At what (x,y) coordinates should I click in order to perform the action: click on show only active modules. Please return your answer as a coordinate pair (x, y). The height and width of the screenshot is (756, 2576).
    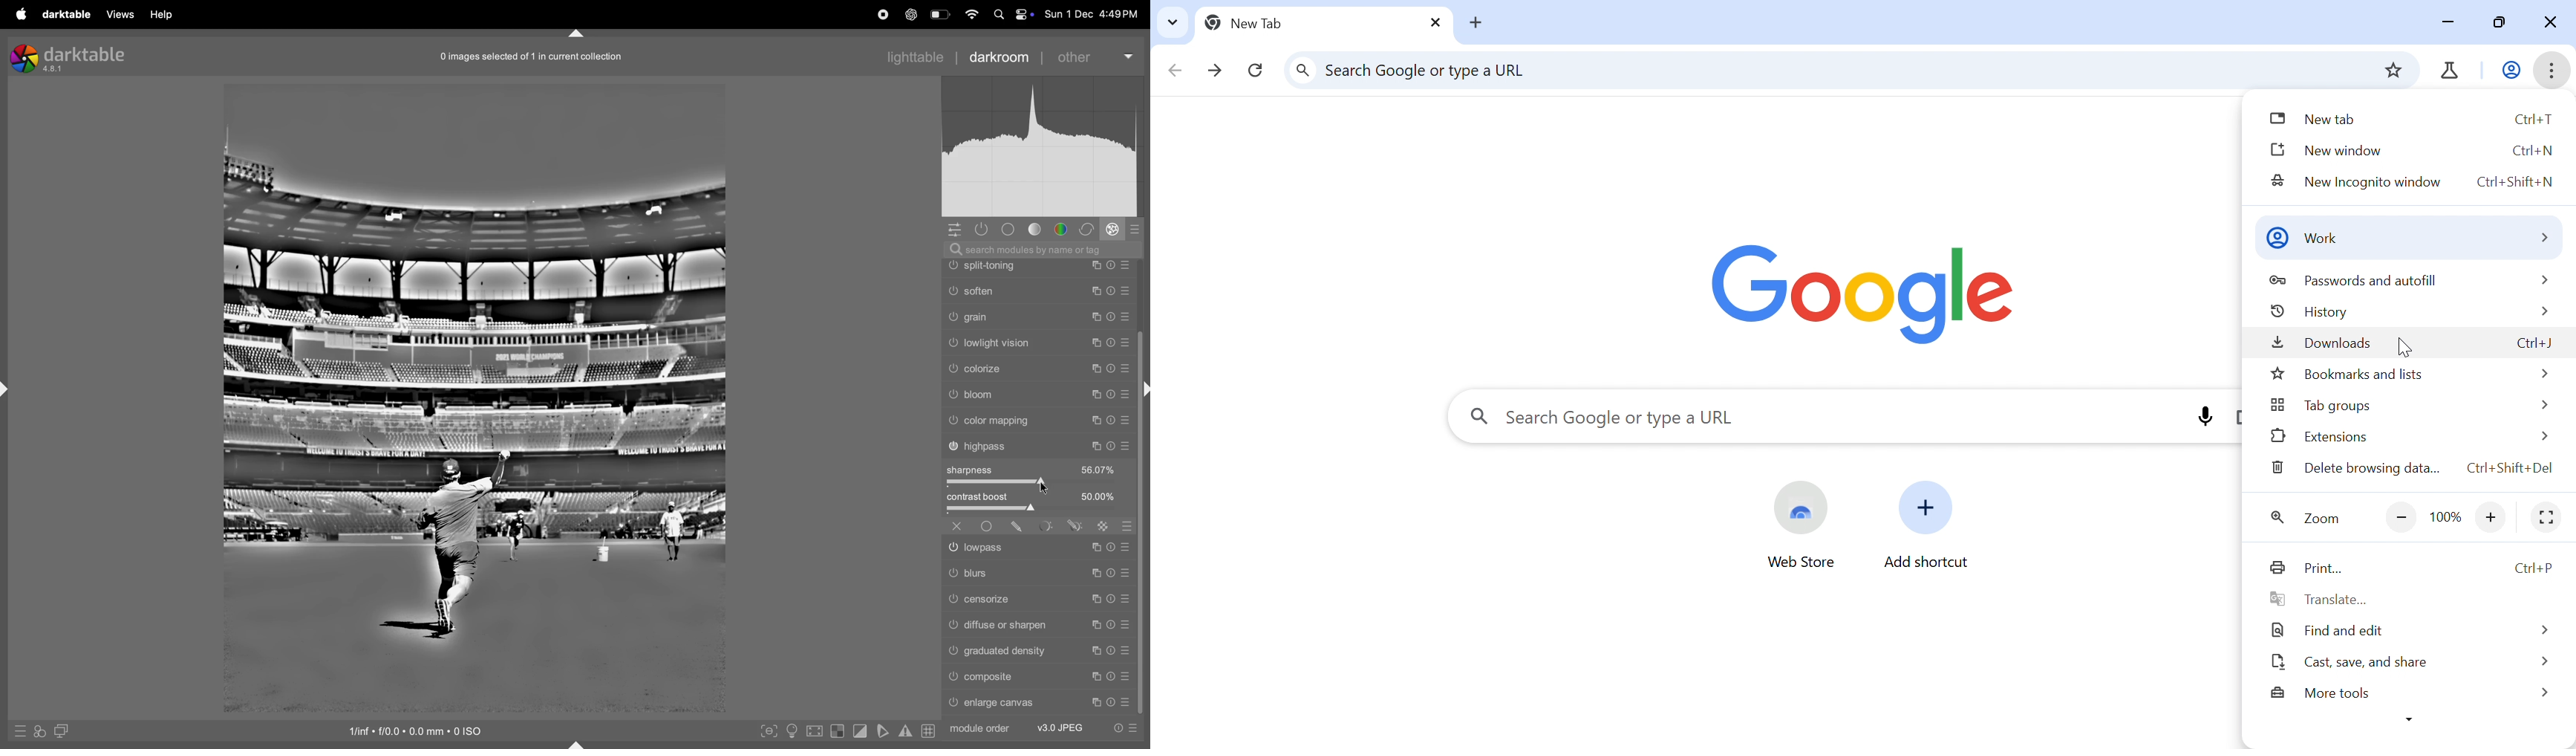
    Looking at the image, I should click on (983, 229).